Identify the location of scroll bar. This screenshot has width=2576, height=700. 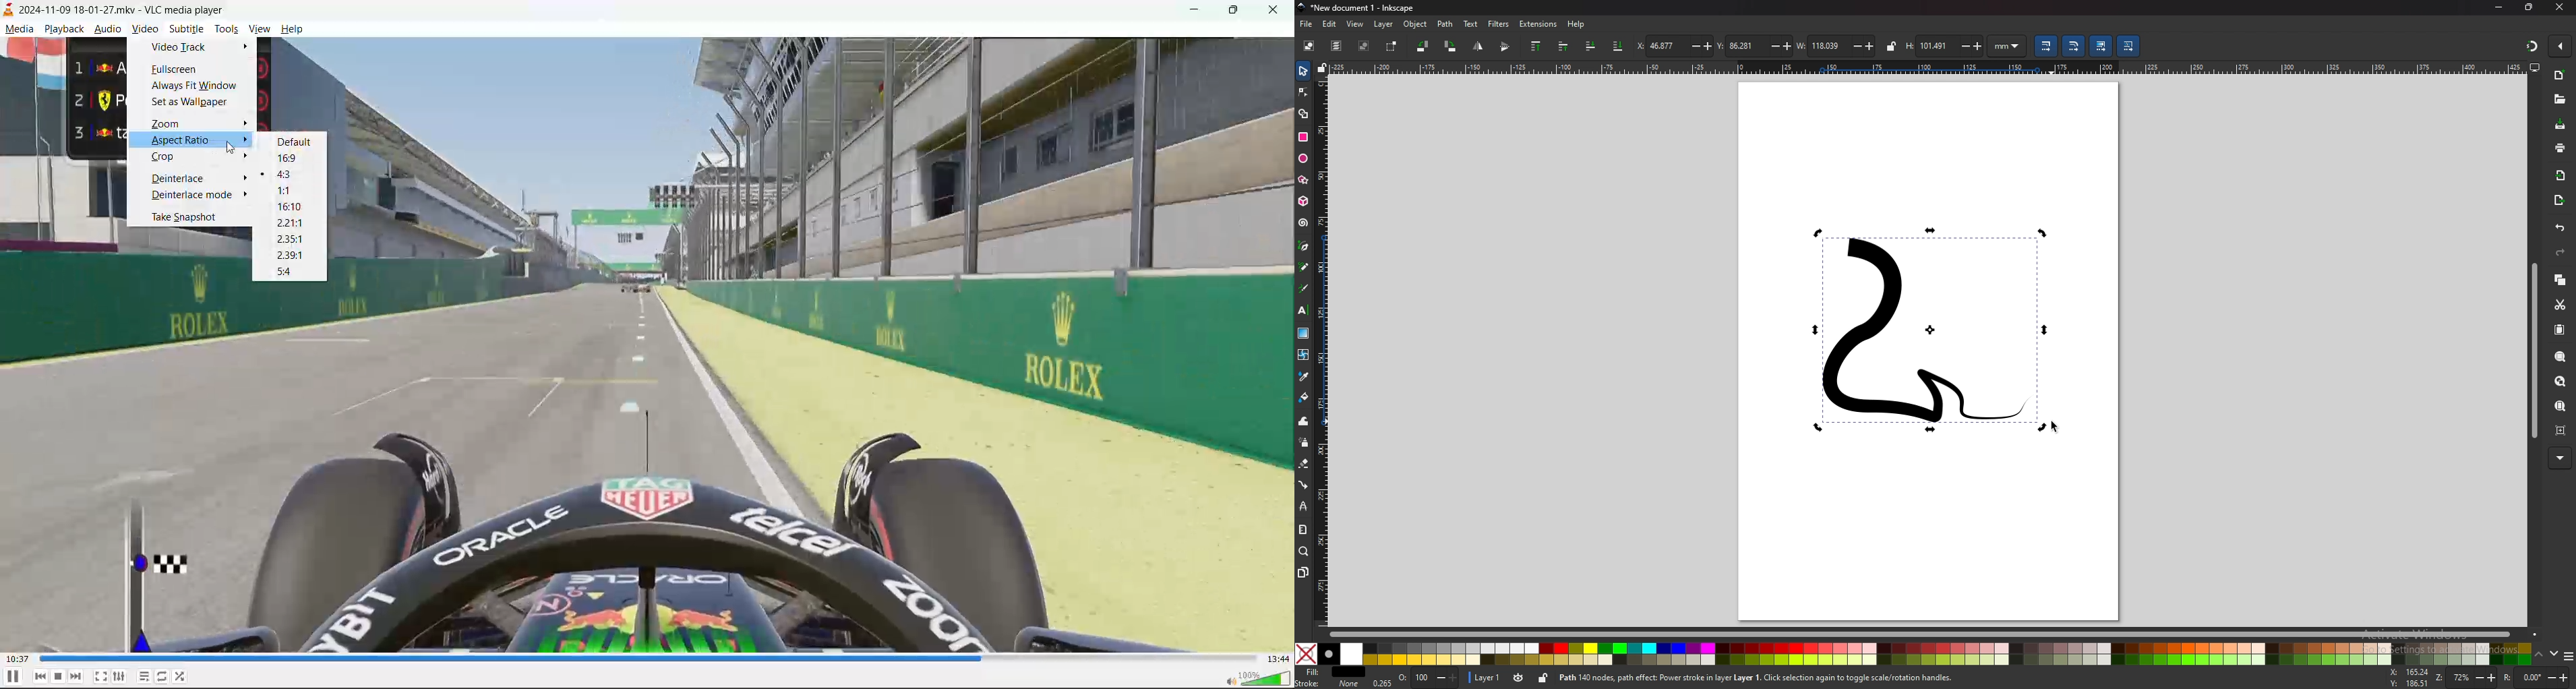
(1935, 632).